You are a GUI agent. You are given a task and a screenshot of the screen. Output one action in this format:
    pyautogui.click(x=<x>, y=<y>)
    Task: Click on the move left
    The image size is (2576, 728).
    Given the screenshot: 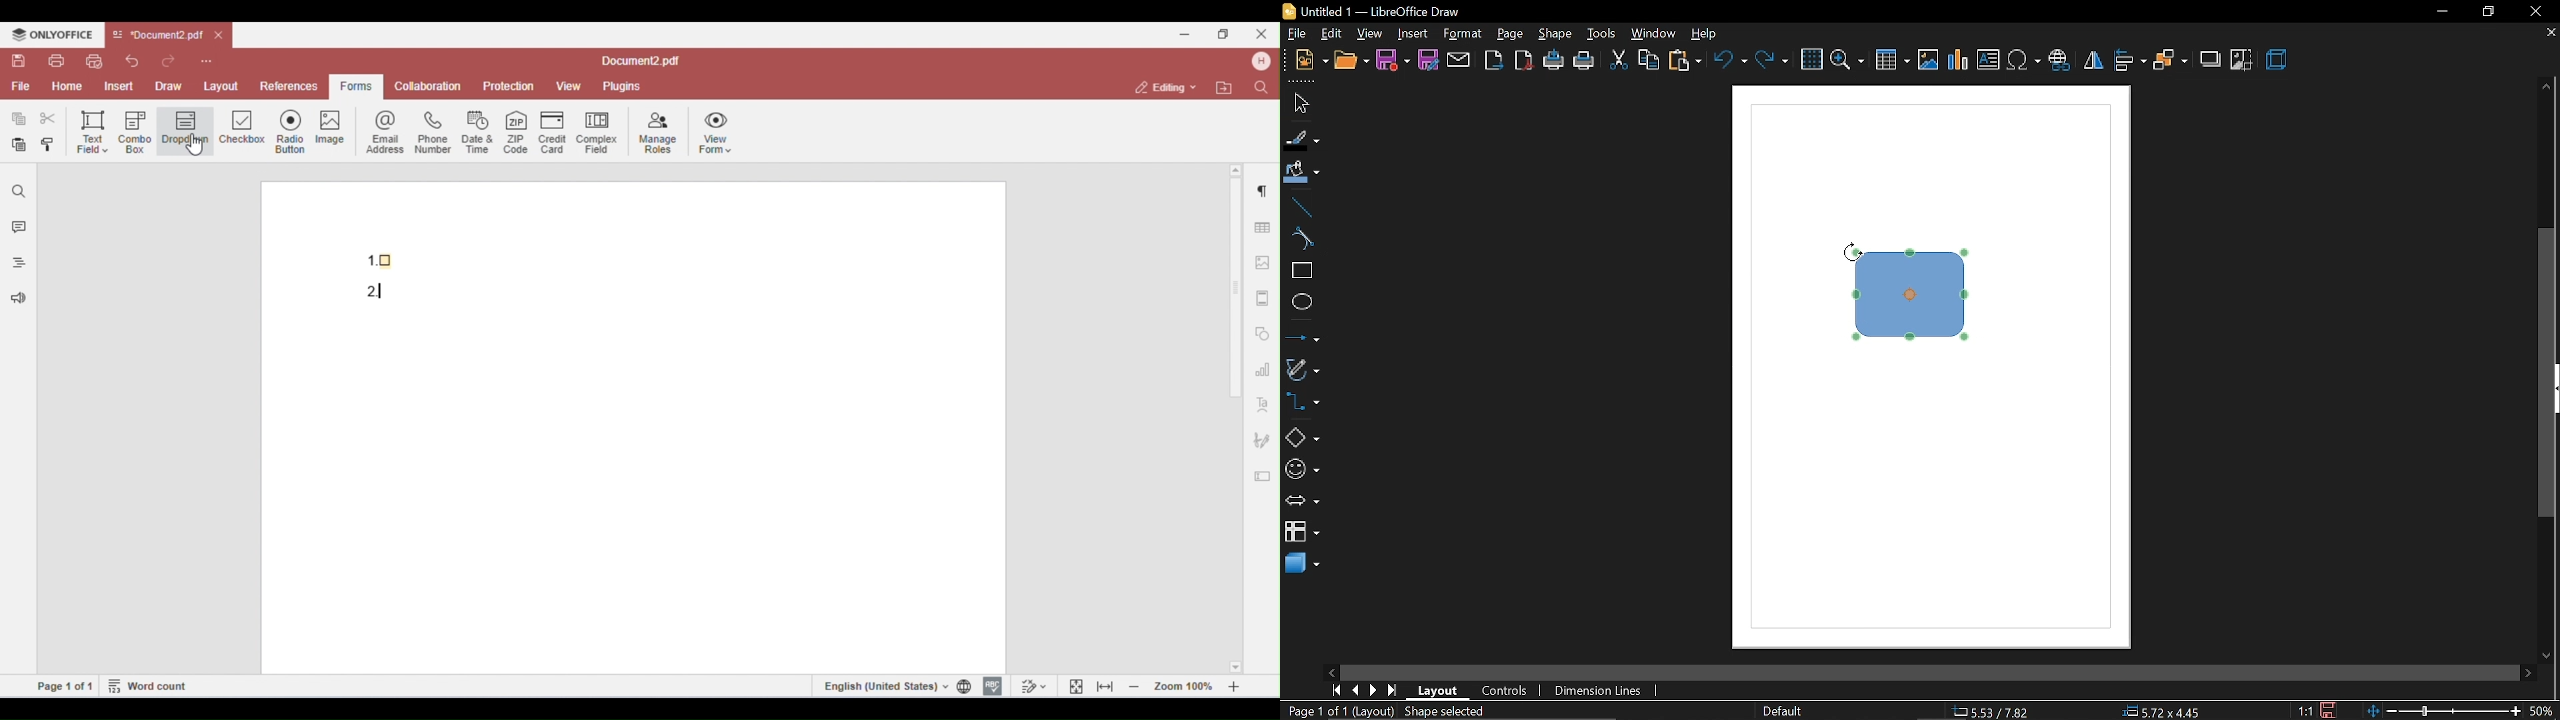 What is the action you would take?
    pyautogui.click(x=1333, y=673)
    